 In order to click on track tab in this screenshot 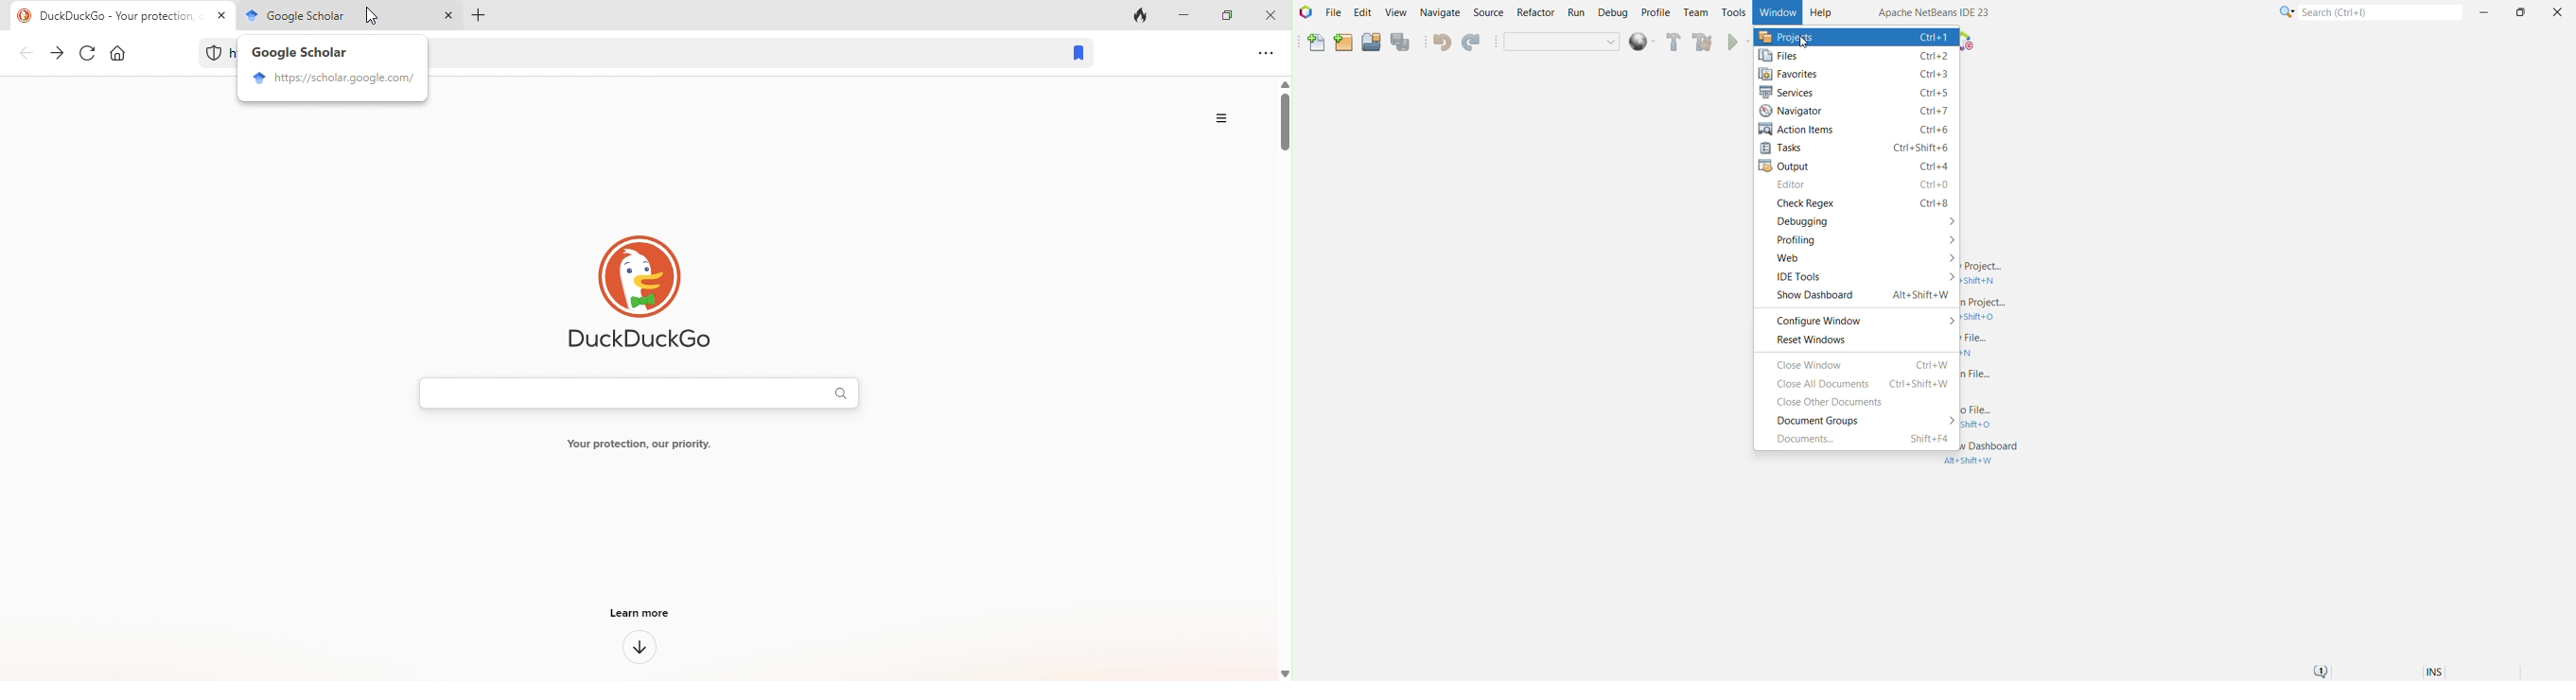, I will do `click(1145, 14)`.